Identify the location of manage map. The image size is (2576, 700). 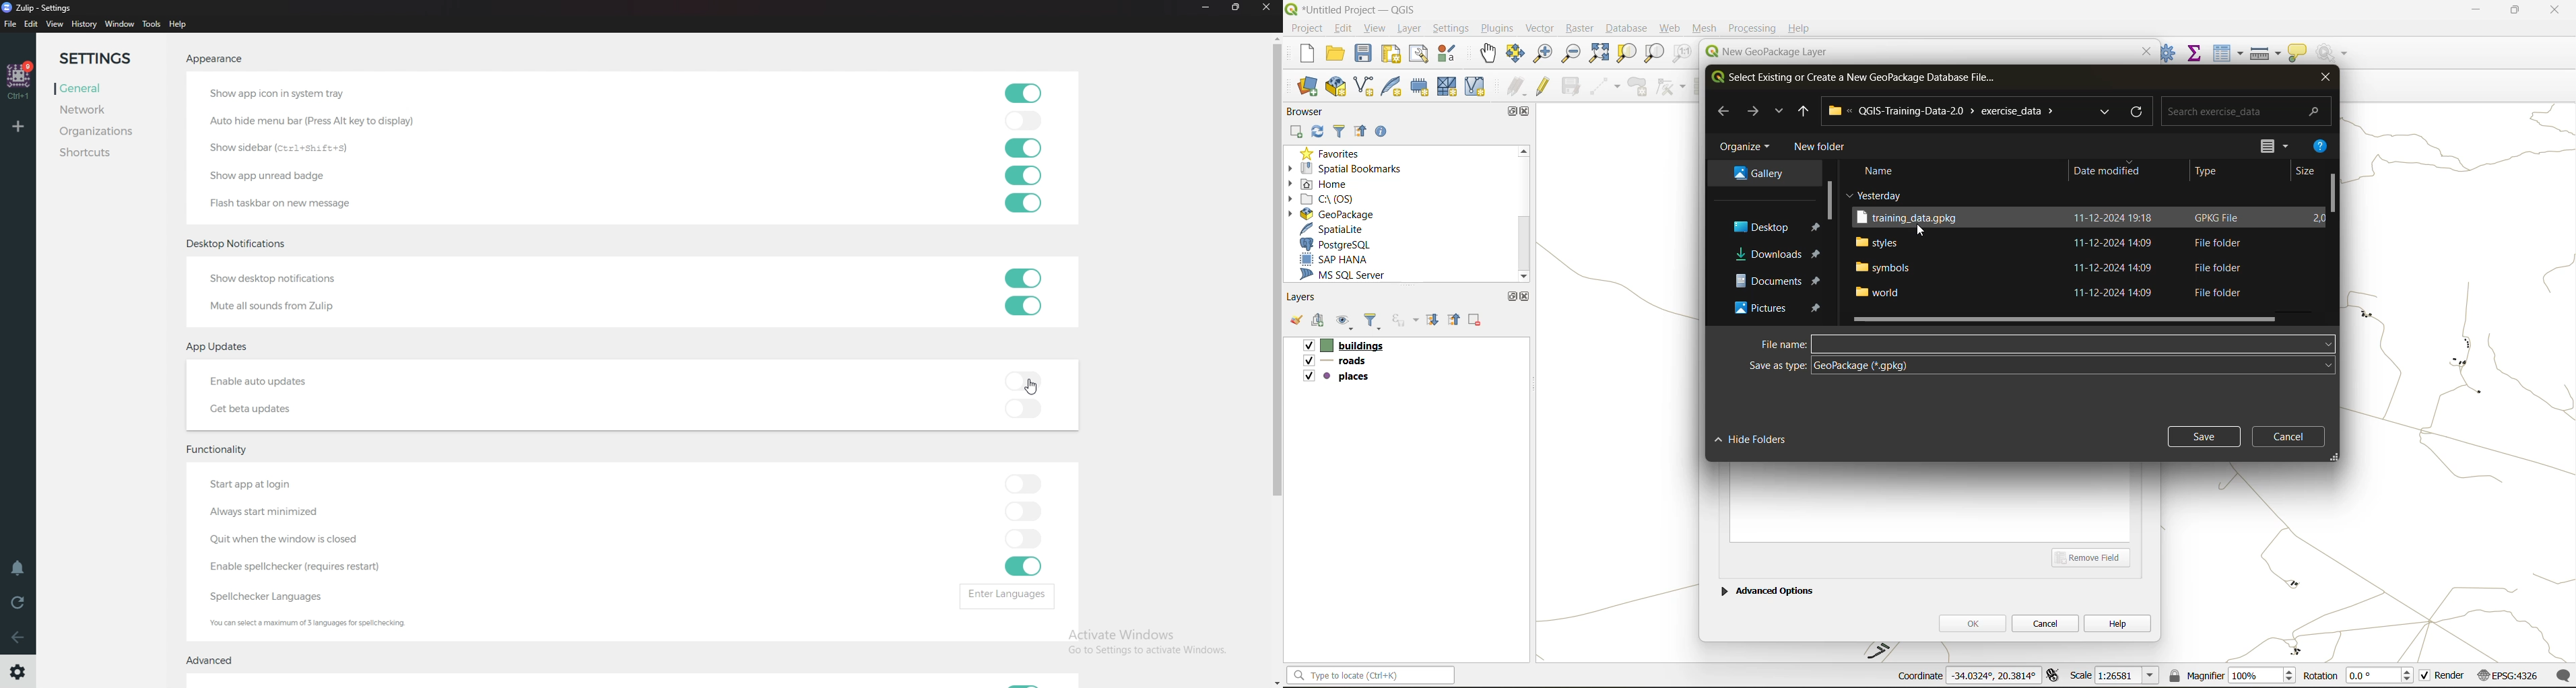
(1346, 323).